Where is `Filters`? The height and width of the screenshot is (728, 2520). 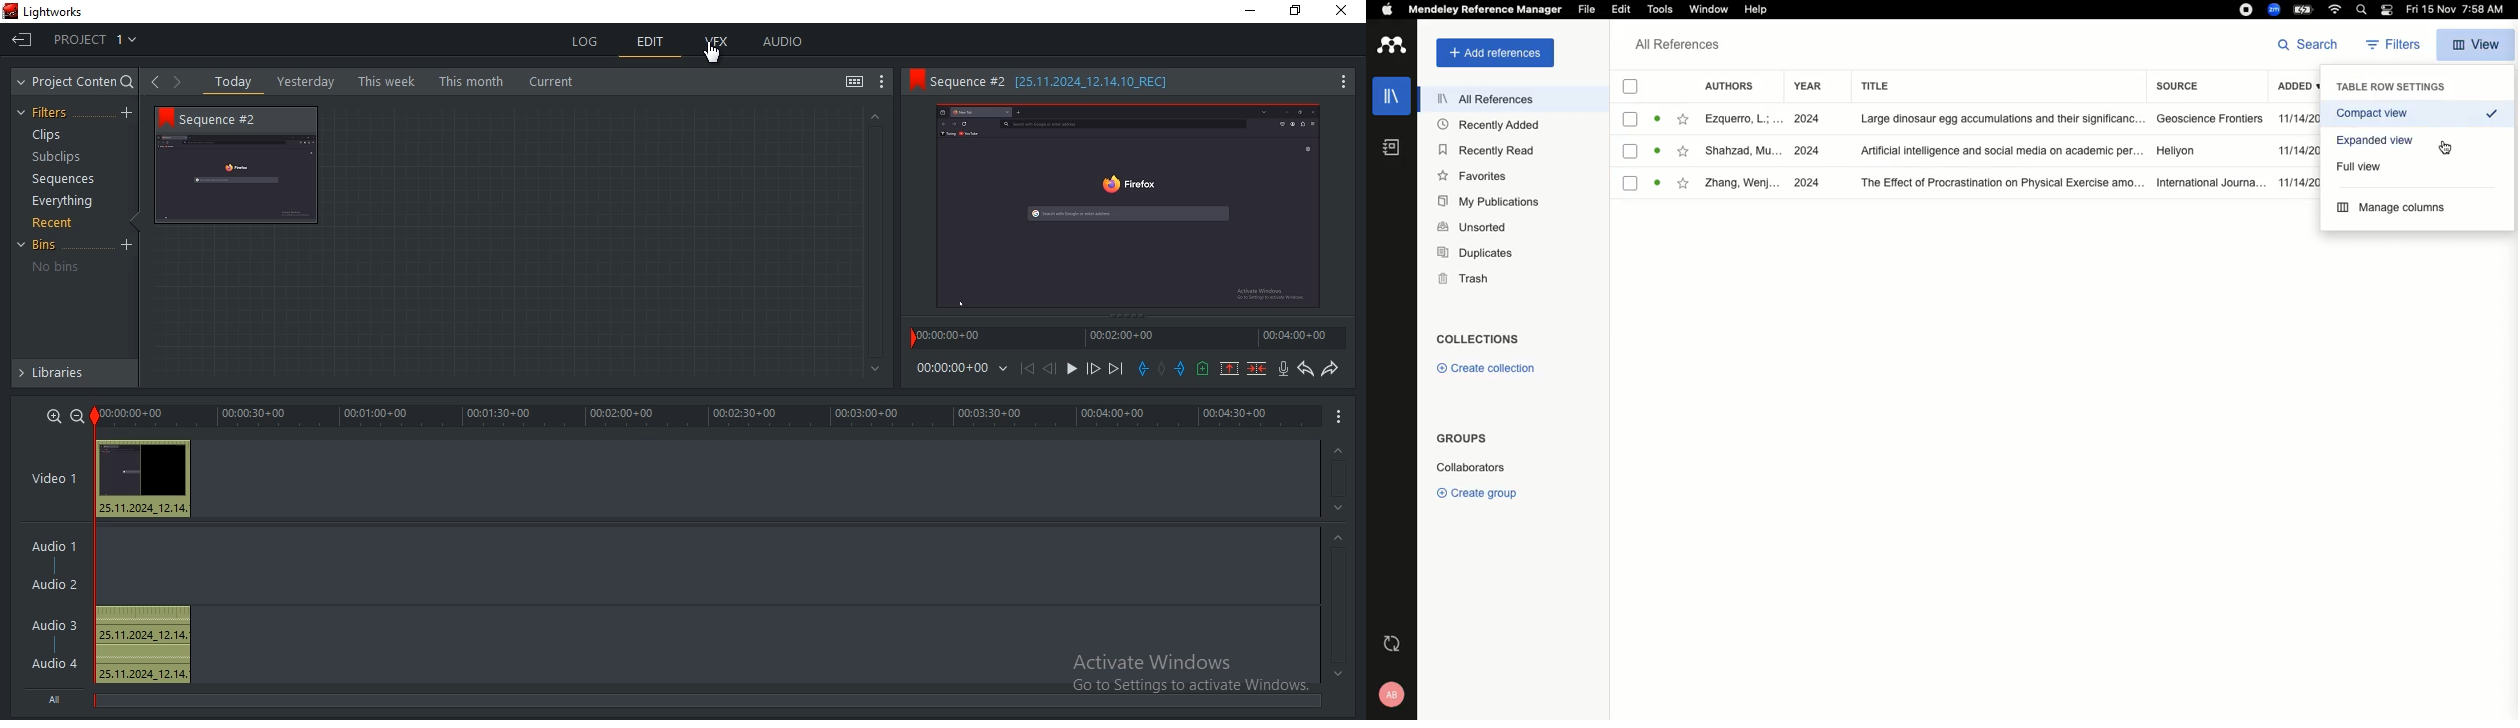
Filters is located at coordinates (2388, 46).